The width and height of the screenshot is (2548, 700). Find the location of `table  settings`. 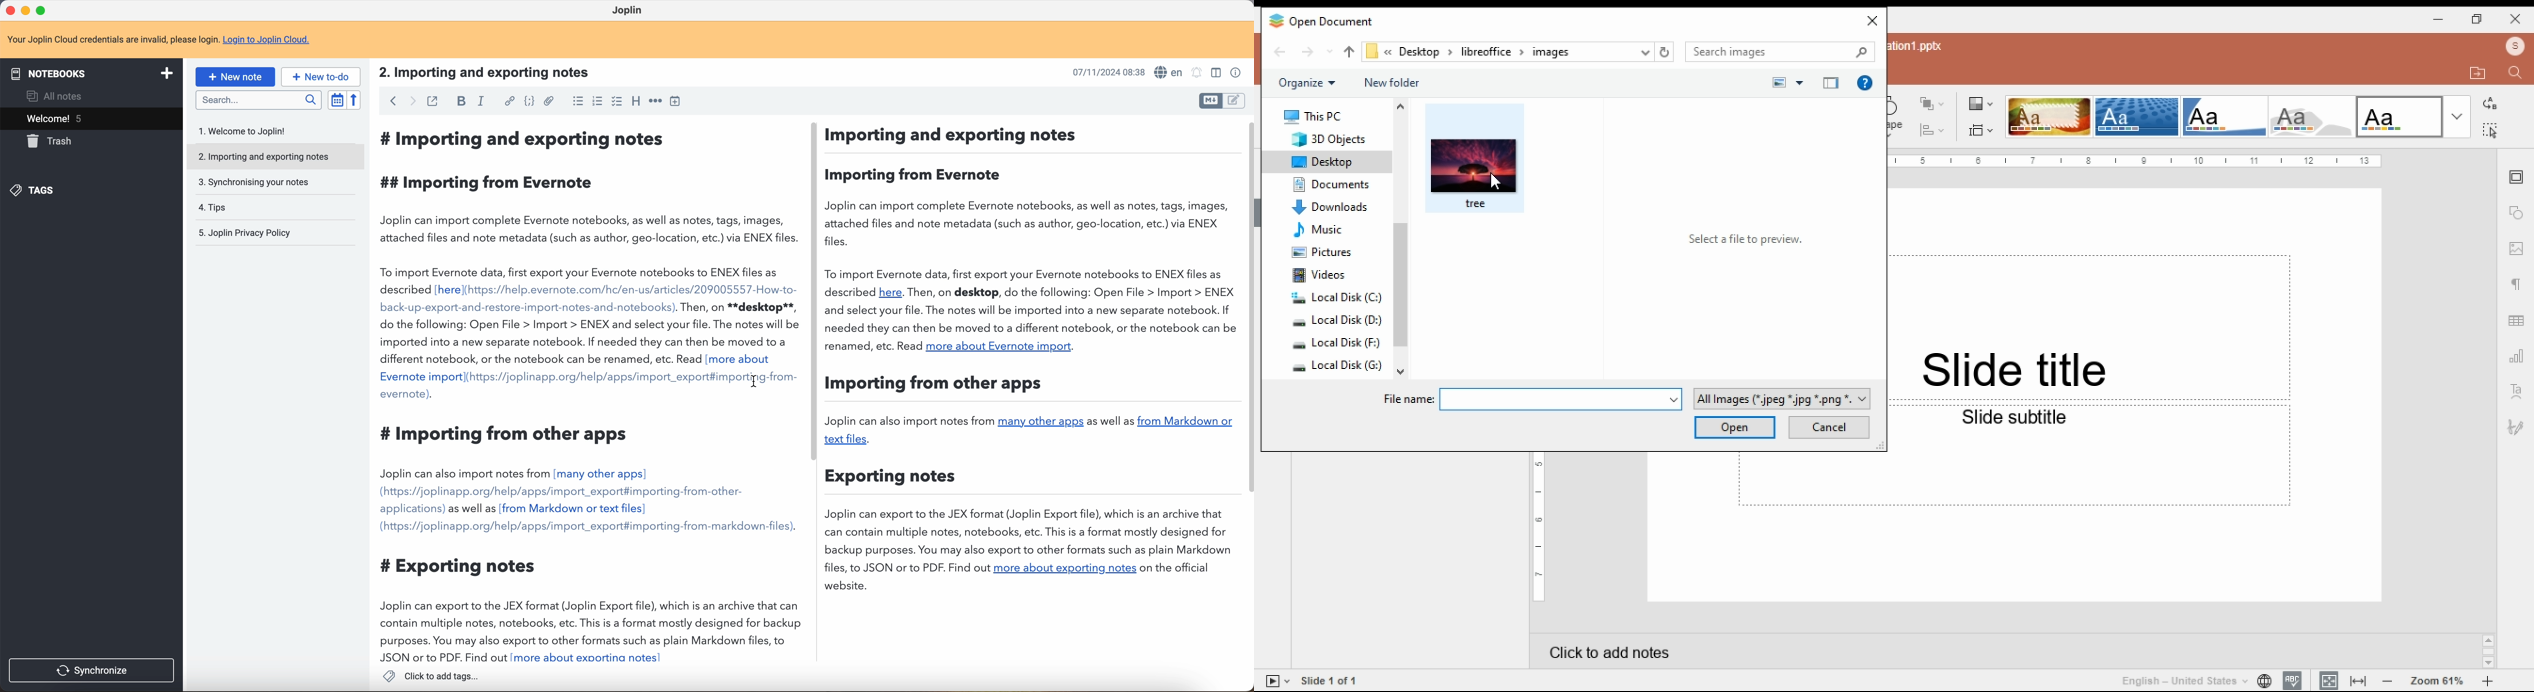

table  settings is located at coordinates (2517, 321).